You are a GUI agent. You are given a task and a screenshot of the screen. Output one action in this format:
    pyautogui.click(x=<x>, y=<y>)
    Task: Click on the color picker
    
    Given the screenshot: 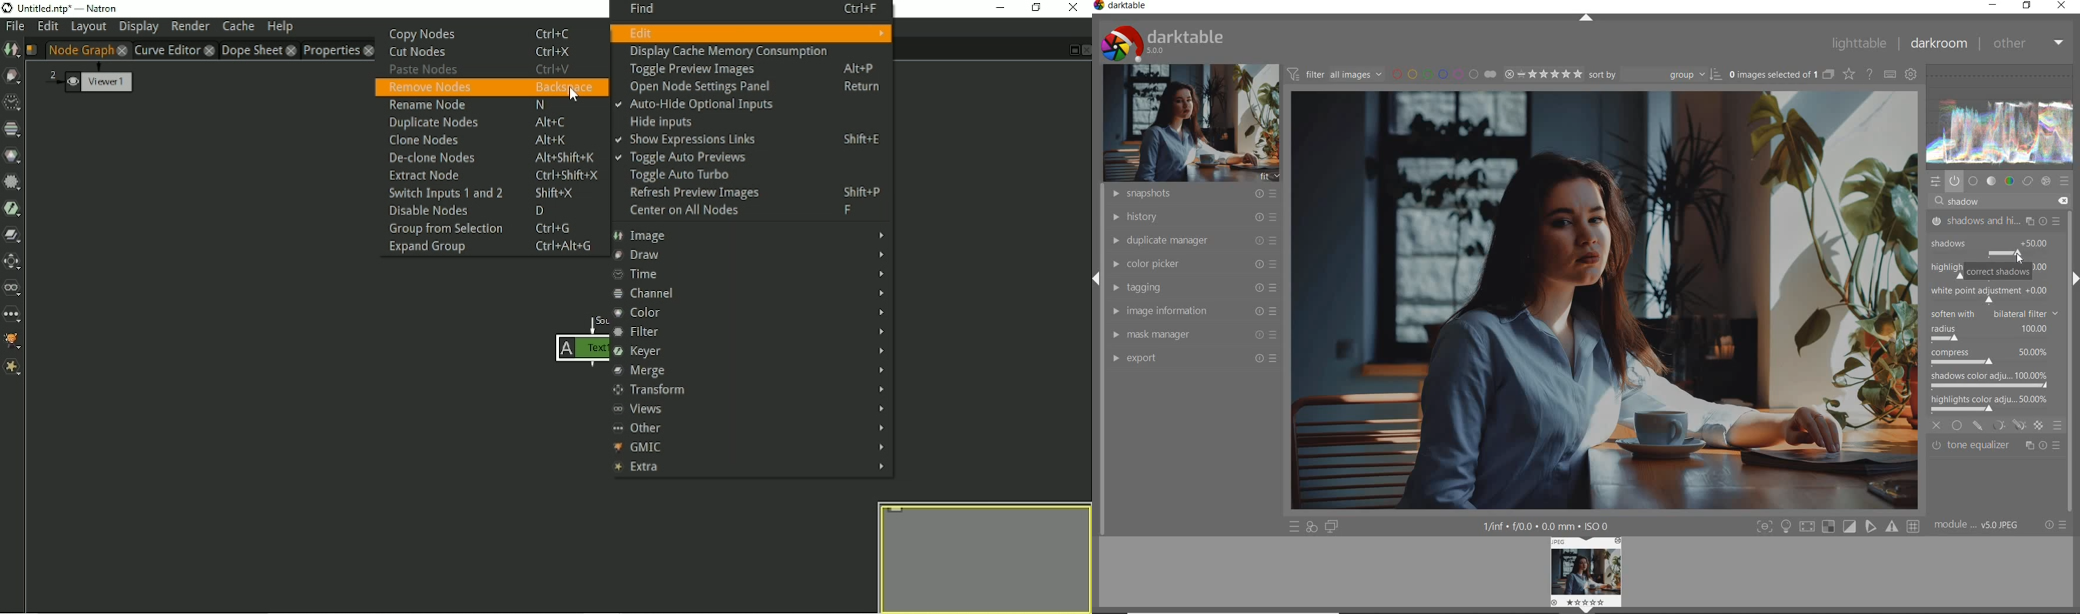 What is the action you would take?
    pyautogui.click(x=1193, y=264)
    